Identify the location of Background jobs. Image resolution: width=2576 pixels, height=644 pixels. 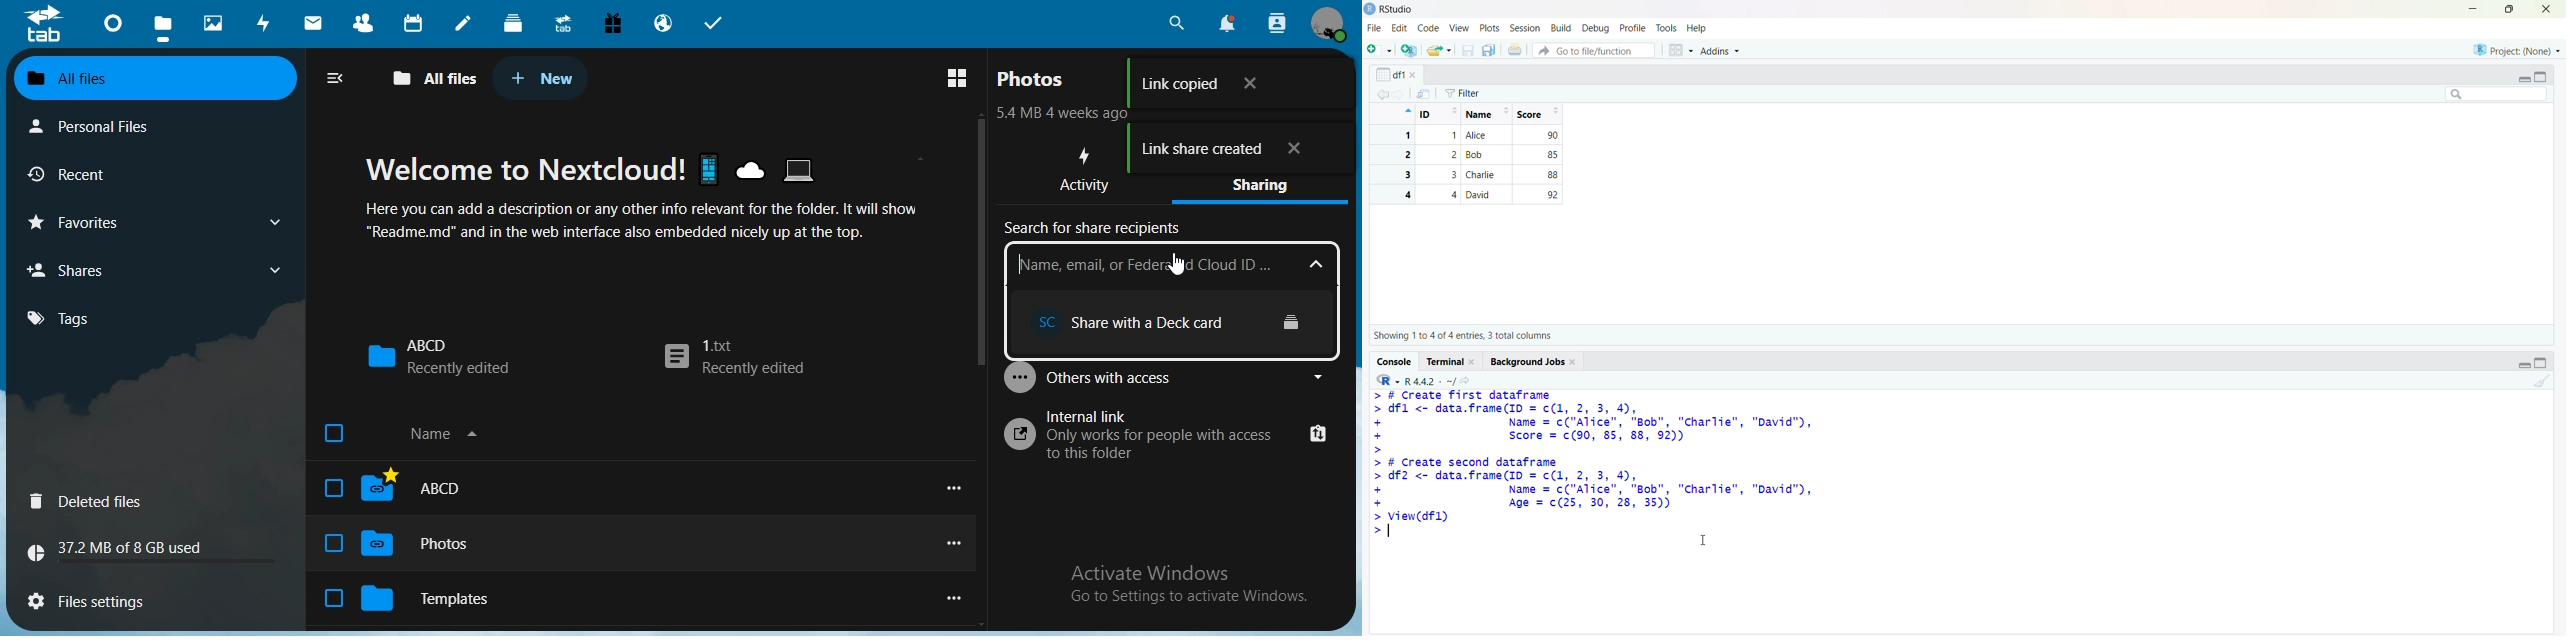
(1528, 362).